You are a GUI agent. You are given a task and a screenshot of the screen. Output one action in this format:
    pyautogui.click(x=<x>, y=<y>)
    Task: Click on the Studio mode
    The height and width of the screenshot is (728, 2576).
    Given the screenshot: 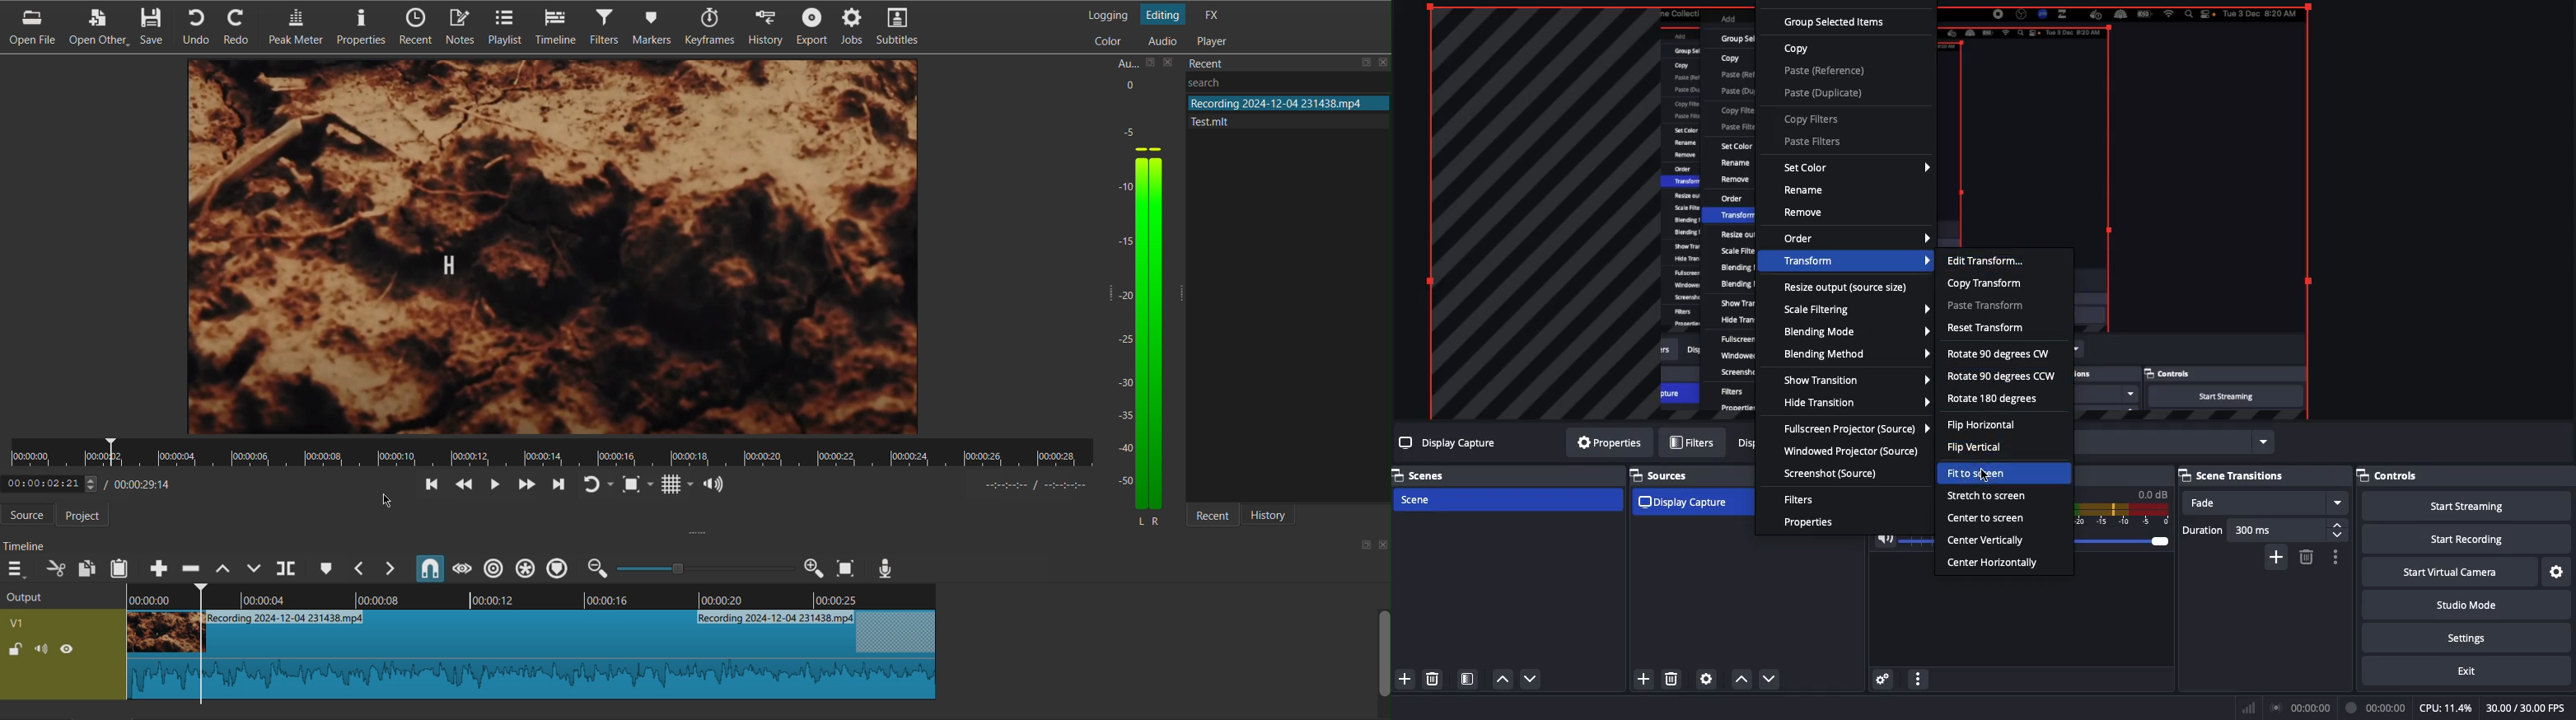 What is the action you would take?
    pyautogui.click(x=2469, y=605)
    